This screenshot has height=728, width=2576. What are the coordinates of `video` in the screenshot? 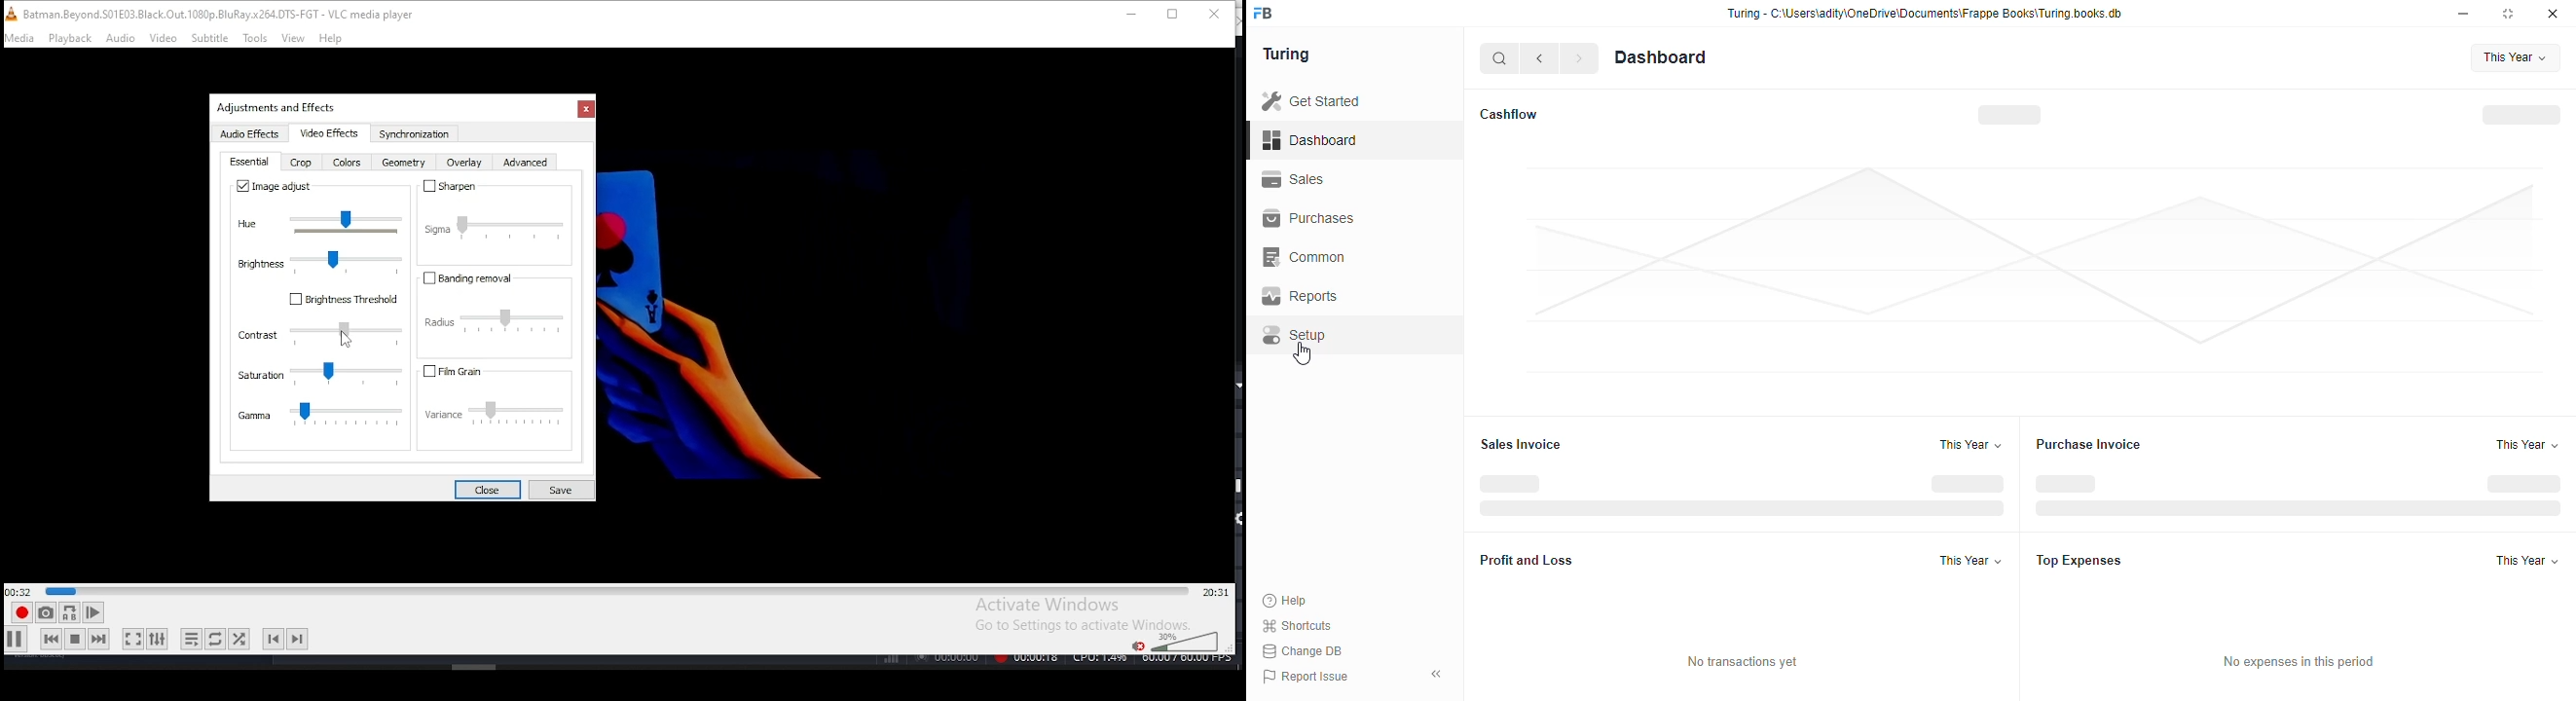 It's located at (164, 39).